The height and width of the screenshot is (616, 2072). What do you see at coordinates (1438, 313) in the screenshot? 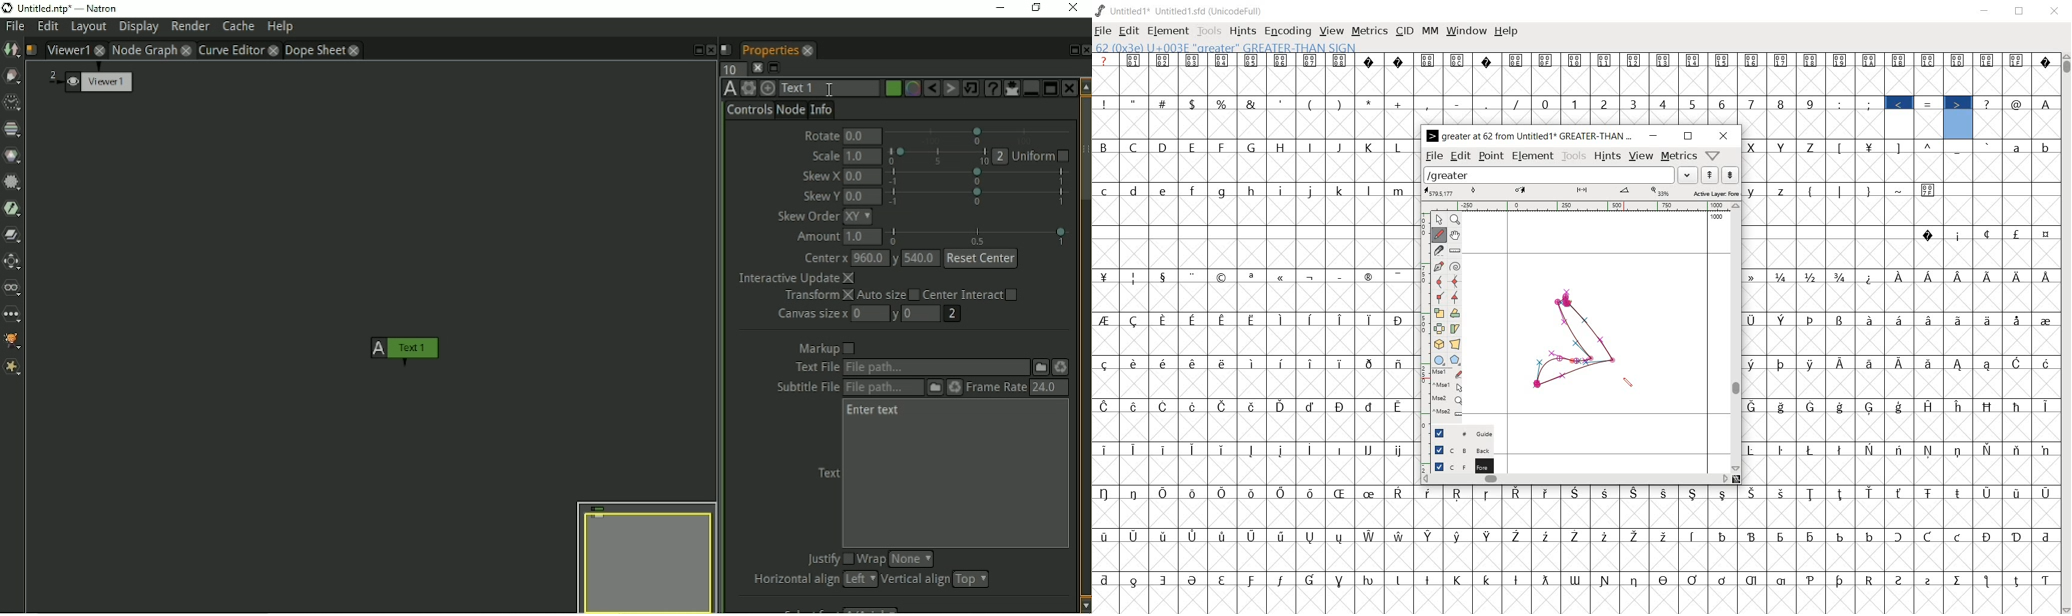
I see `scale the selection` at bounding box center [1438, 313].